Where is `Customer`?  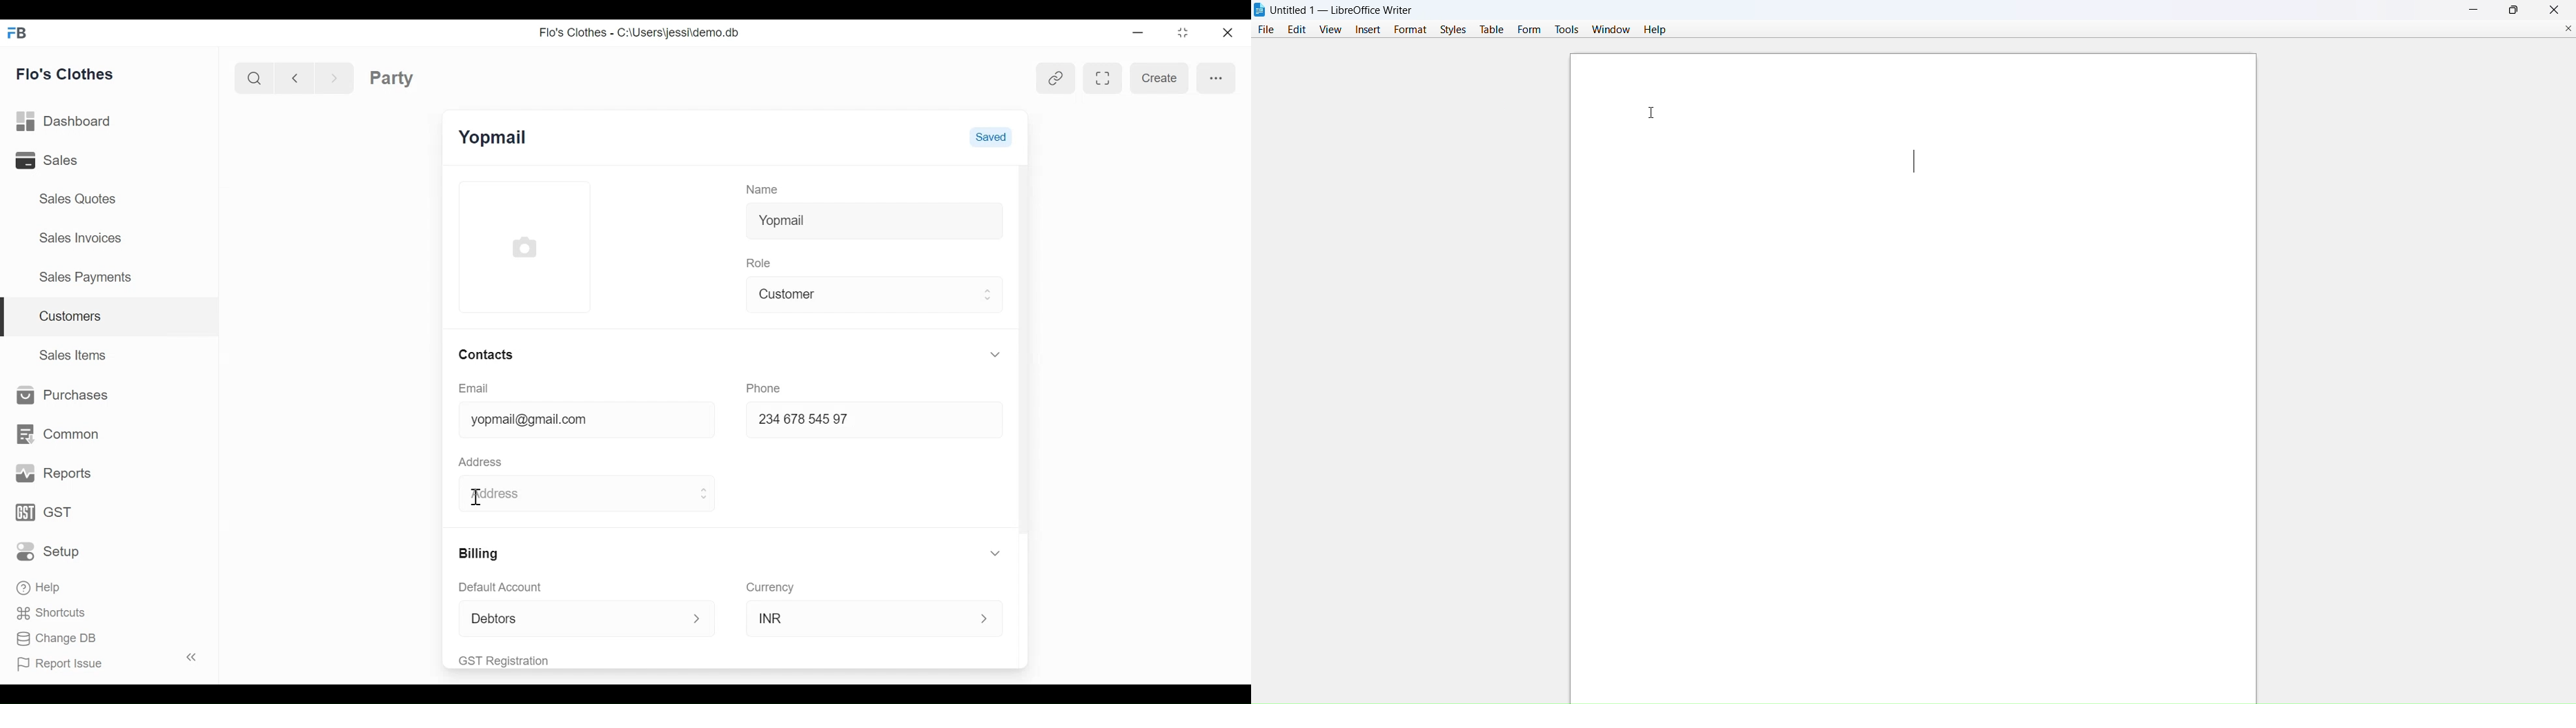
Customer is located at coordinates (863, 295).